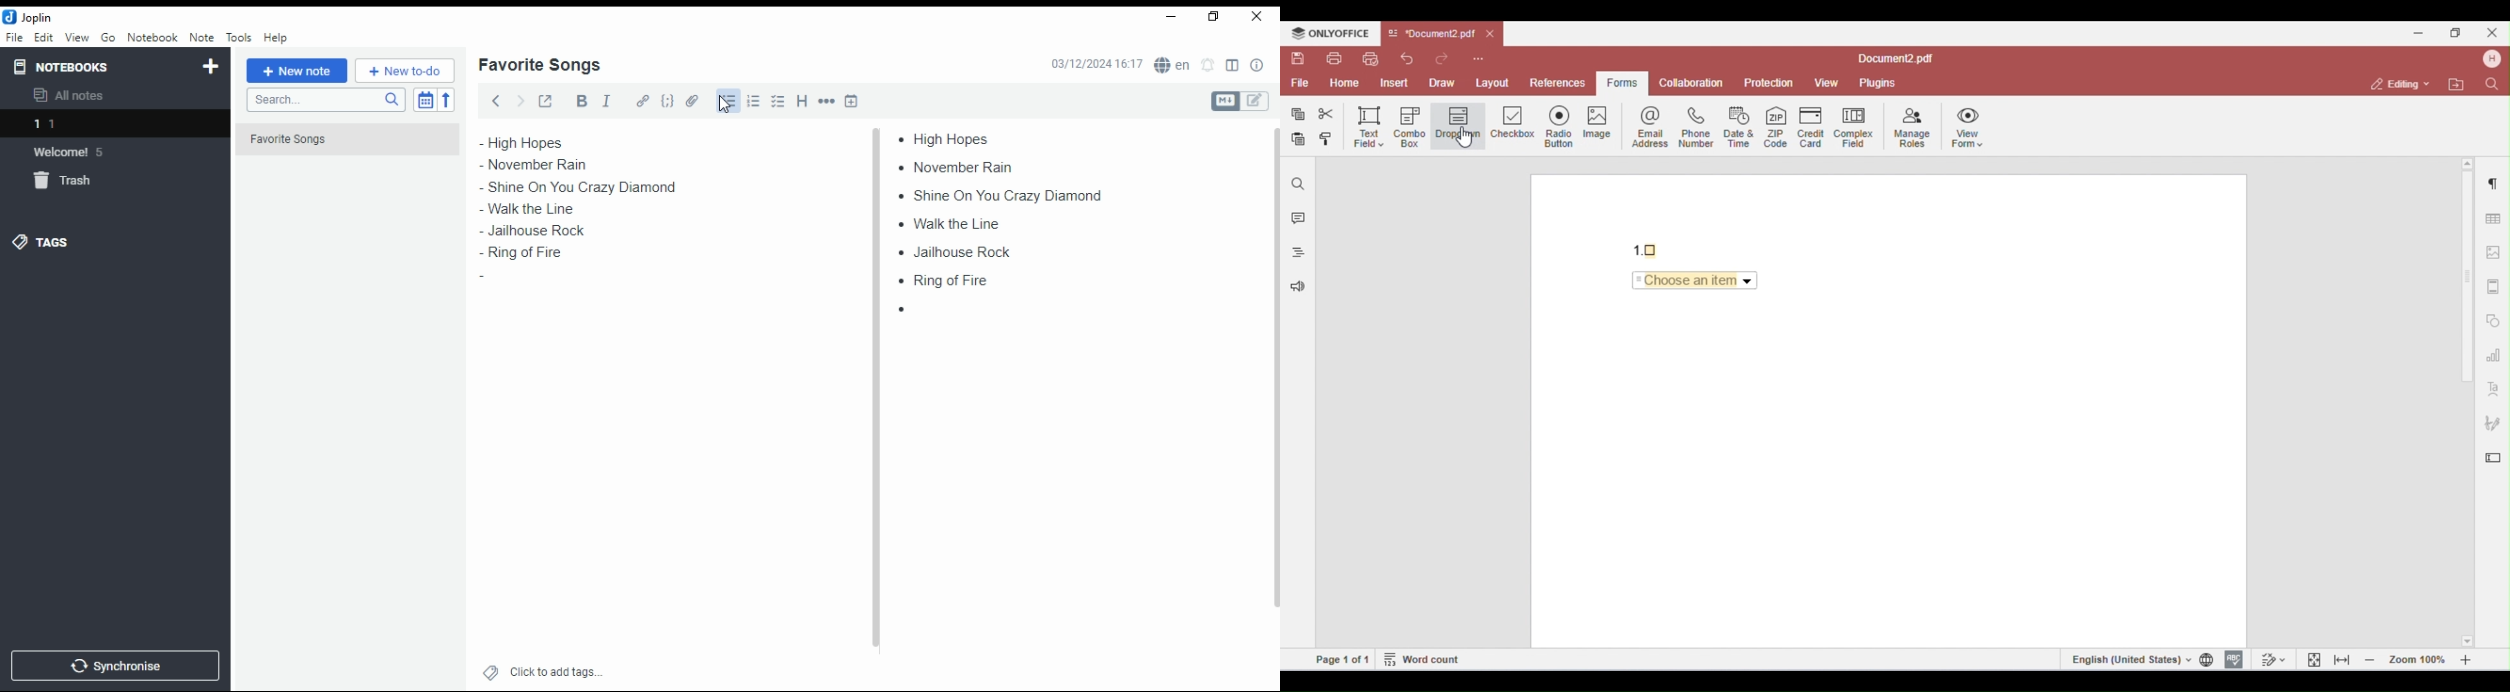 This screenshot has height=700, width=2520. I want to click on new notebook, so click(211, 67).